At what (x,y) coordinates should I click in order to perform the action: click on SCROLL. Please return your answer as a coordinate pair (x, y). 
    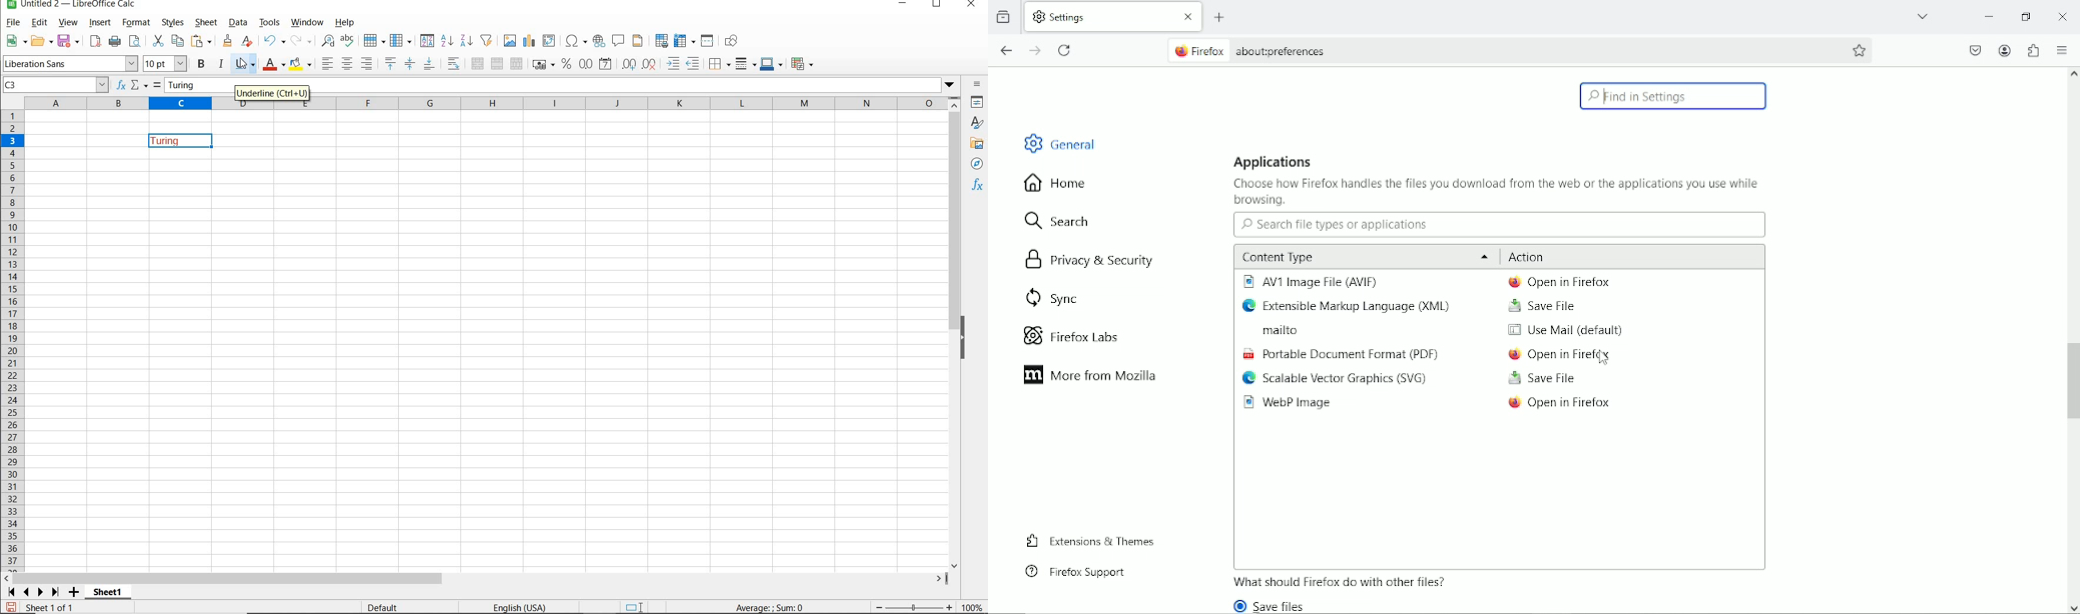
    Looking at the image, I should click on (32, 592).